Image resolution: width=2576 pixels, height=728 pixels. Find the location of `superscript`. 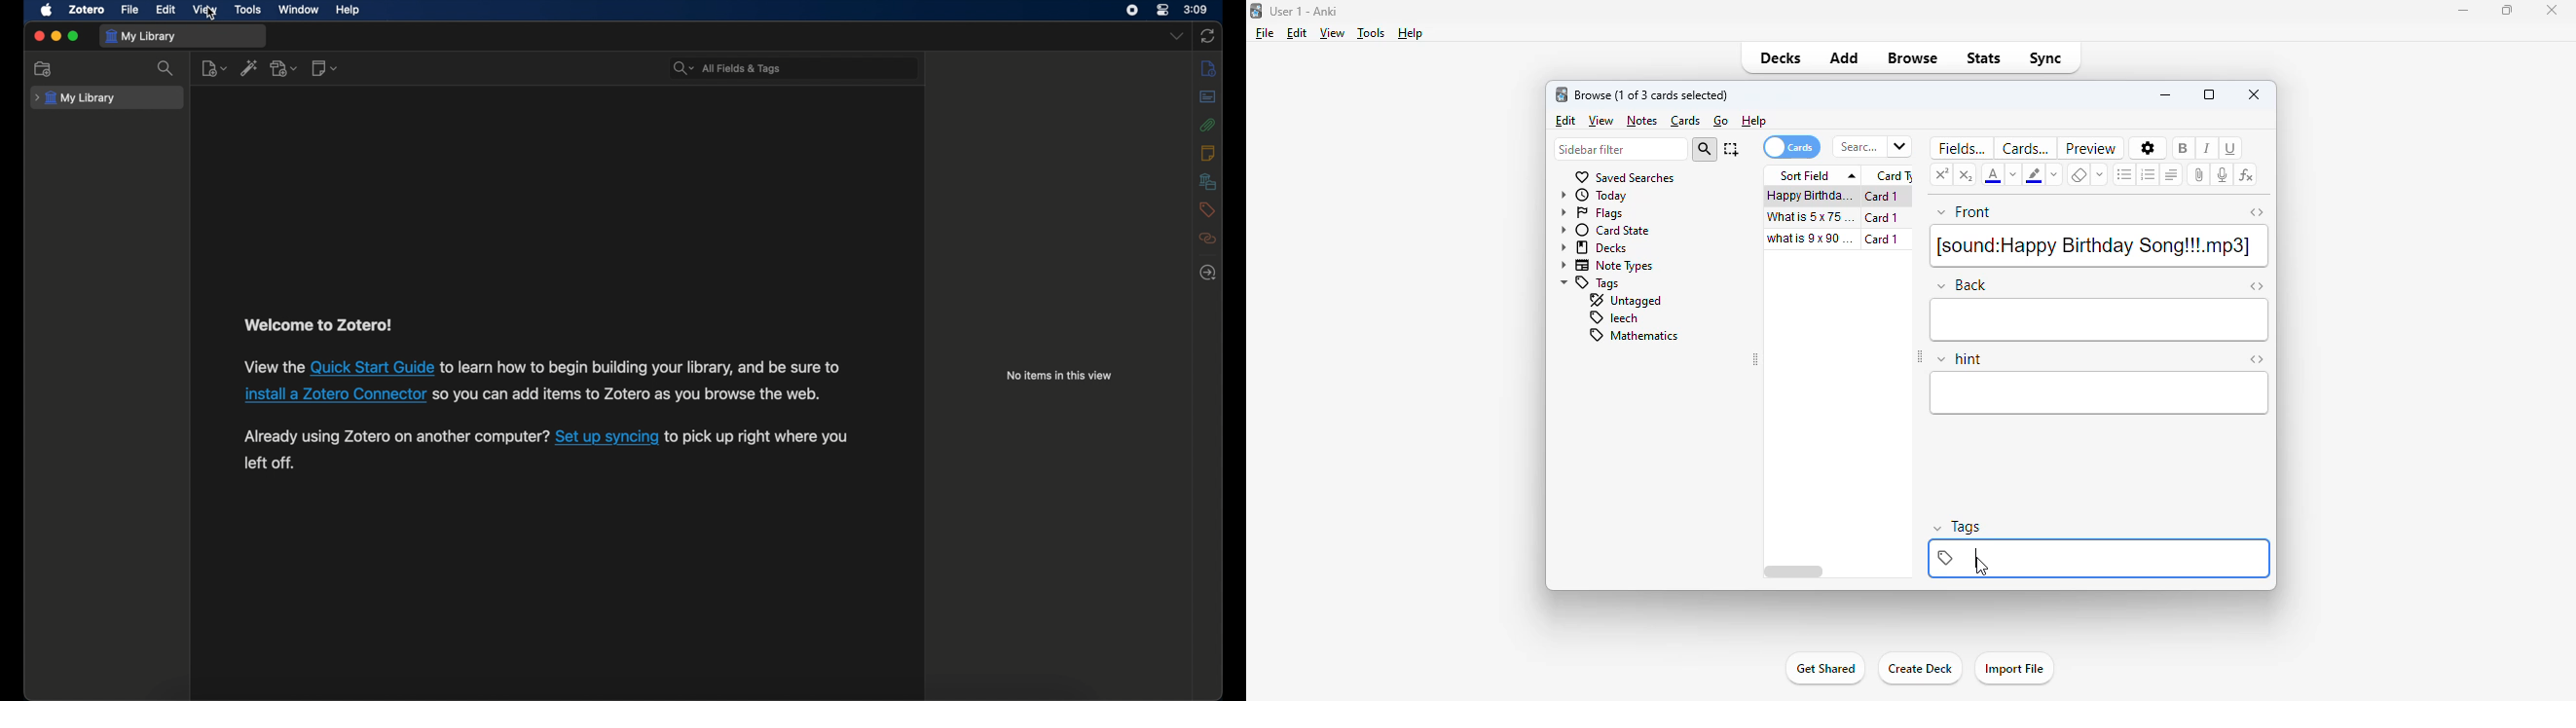

superscript is located at coordinates (1942, 173).